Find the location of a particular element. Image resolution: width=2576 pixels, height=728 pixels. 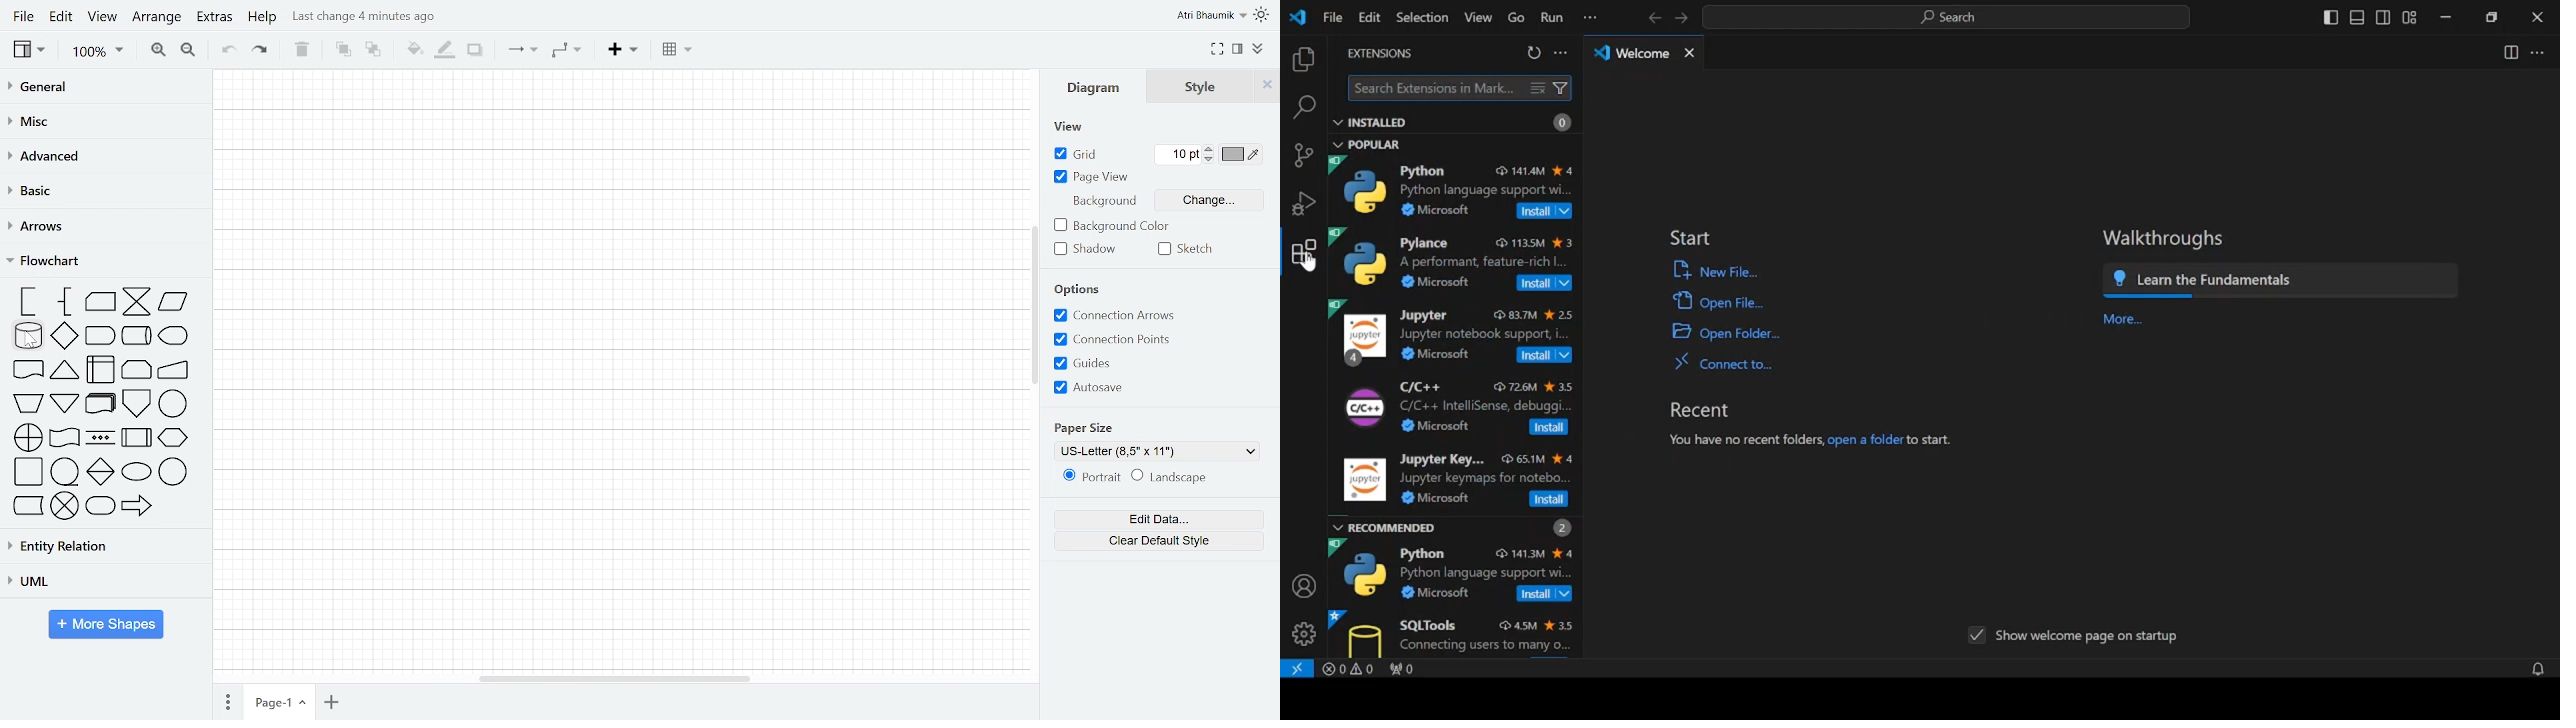

manual input is located at coordinates (174, 371).